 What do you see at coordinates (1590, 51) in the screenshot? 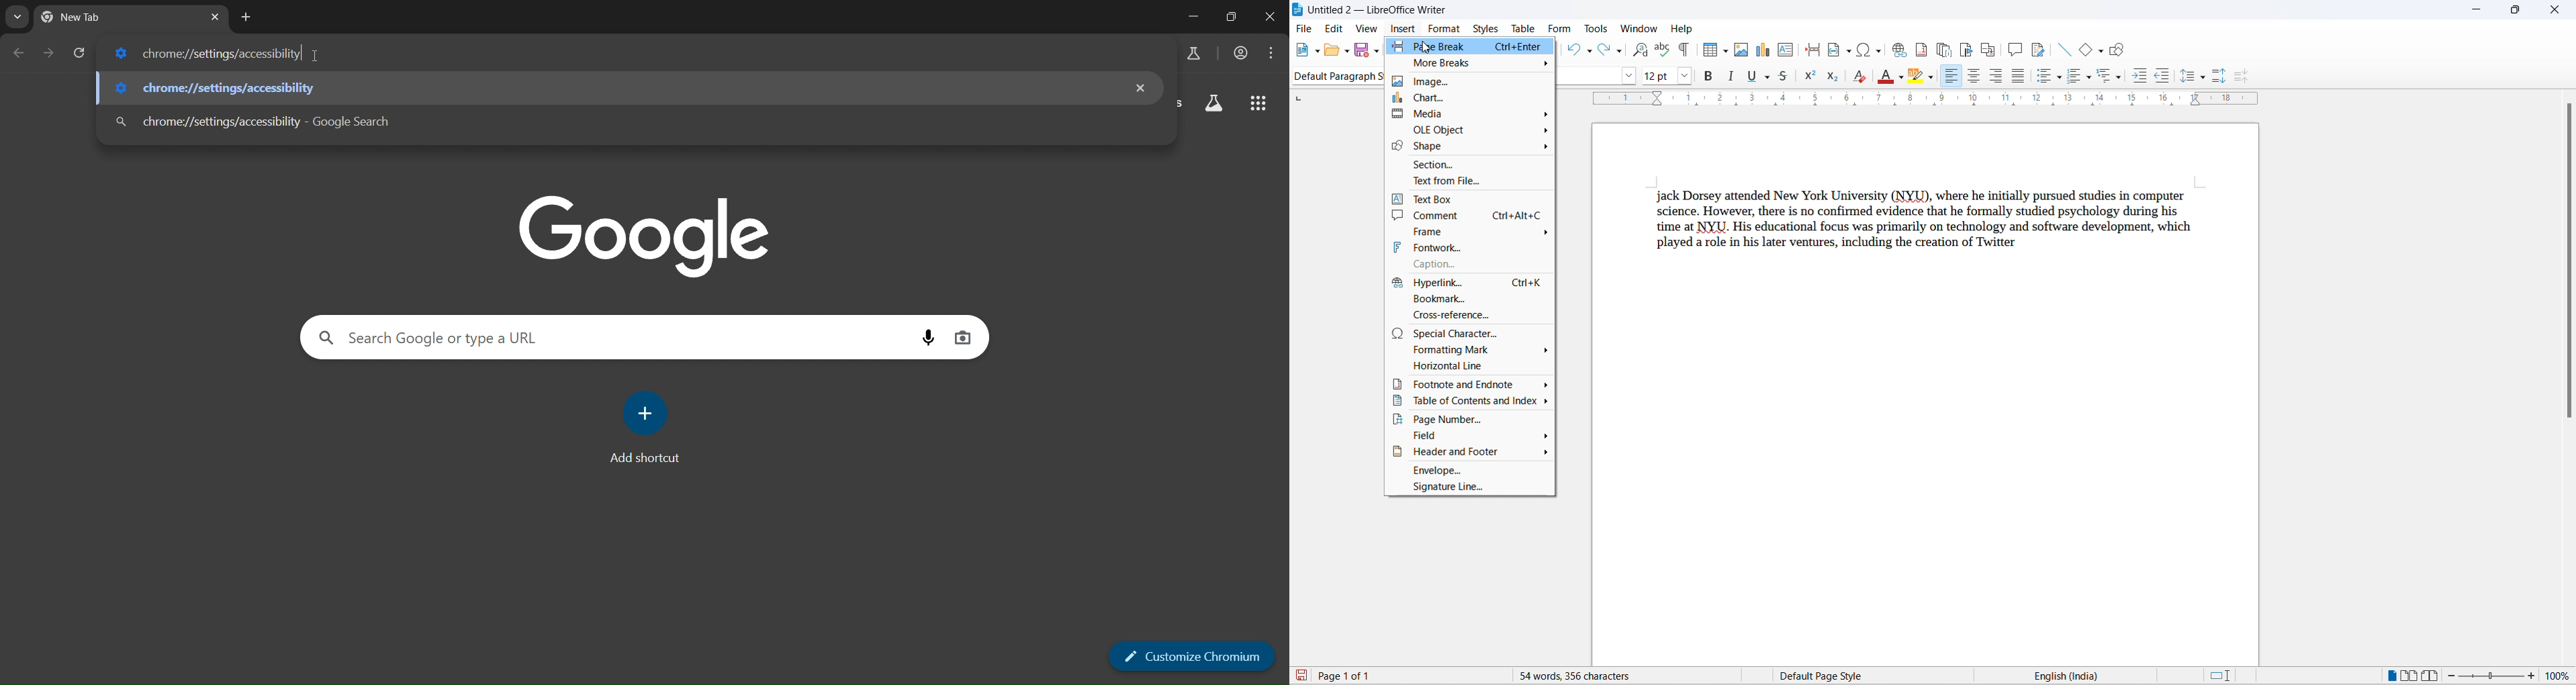
I see `undo options` at bounding box center [1590, 51].